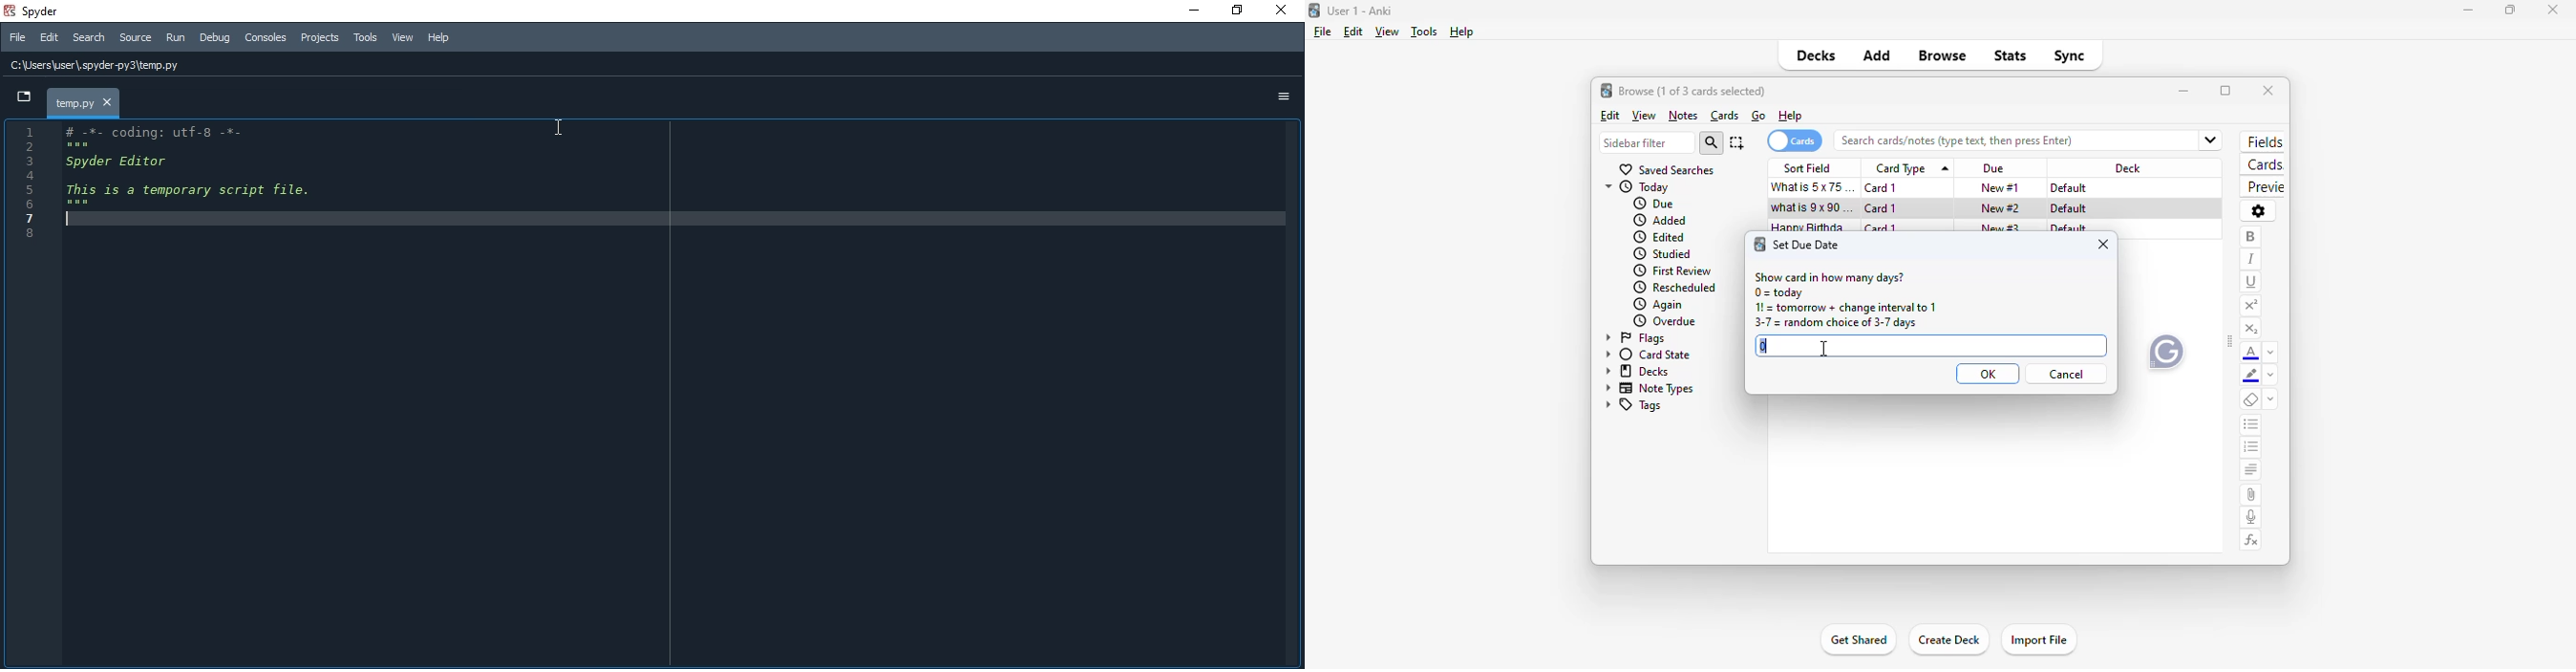 This screenshot has width=2576, height=672. What do you see at coordinates (89, 37) in the screenshot?
I see `Search` at bounding box center [89, 37].